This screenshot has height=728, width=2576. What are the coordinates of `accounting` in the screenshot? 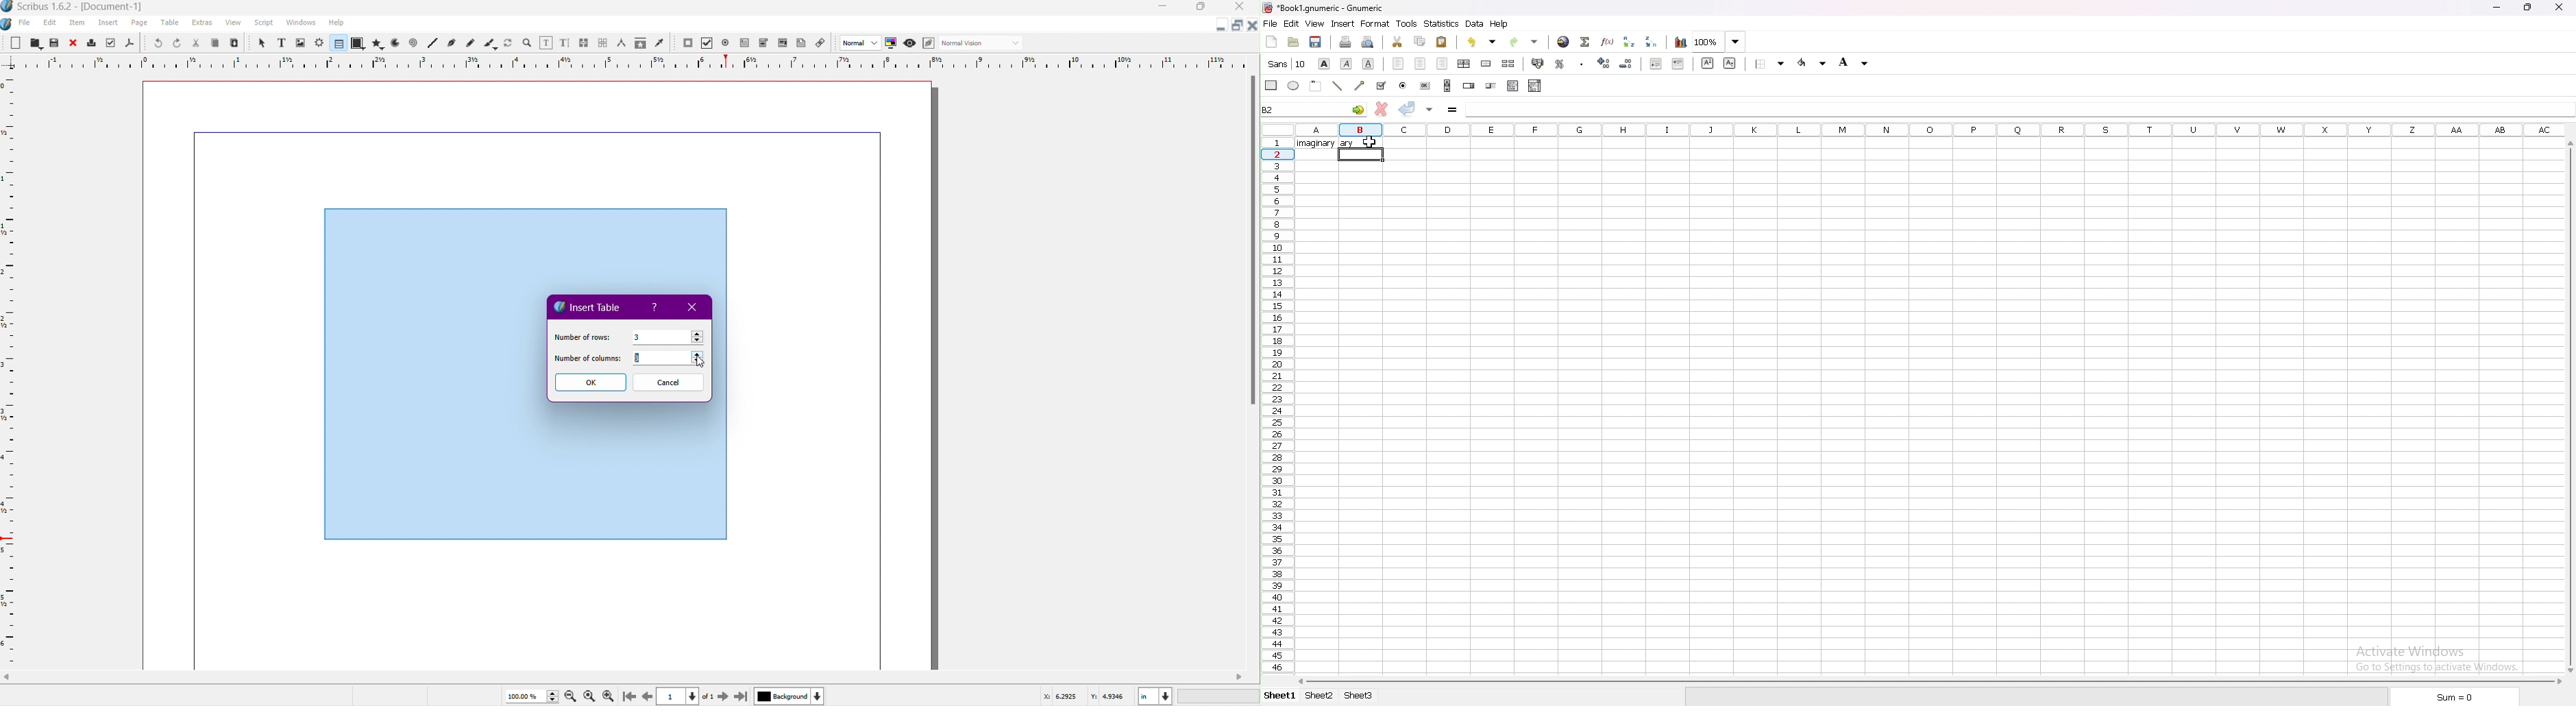 It's located at (1538, 64).